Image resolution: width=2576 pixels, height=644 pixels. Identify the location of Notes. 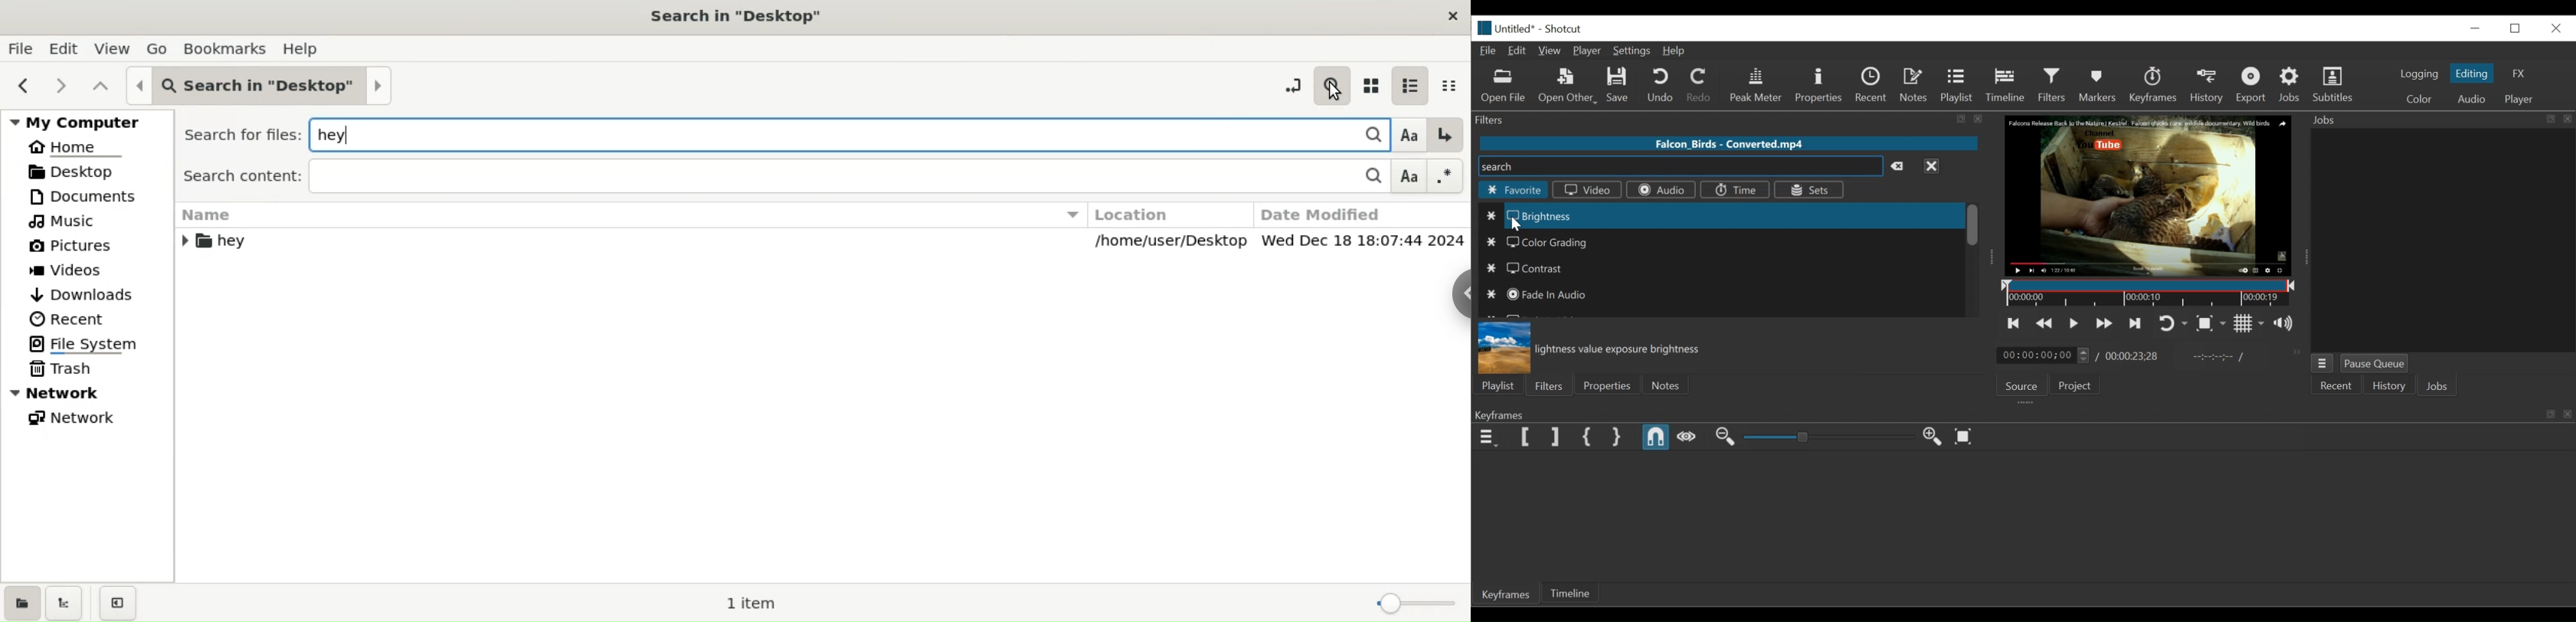
(1915, 85).